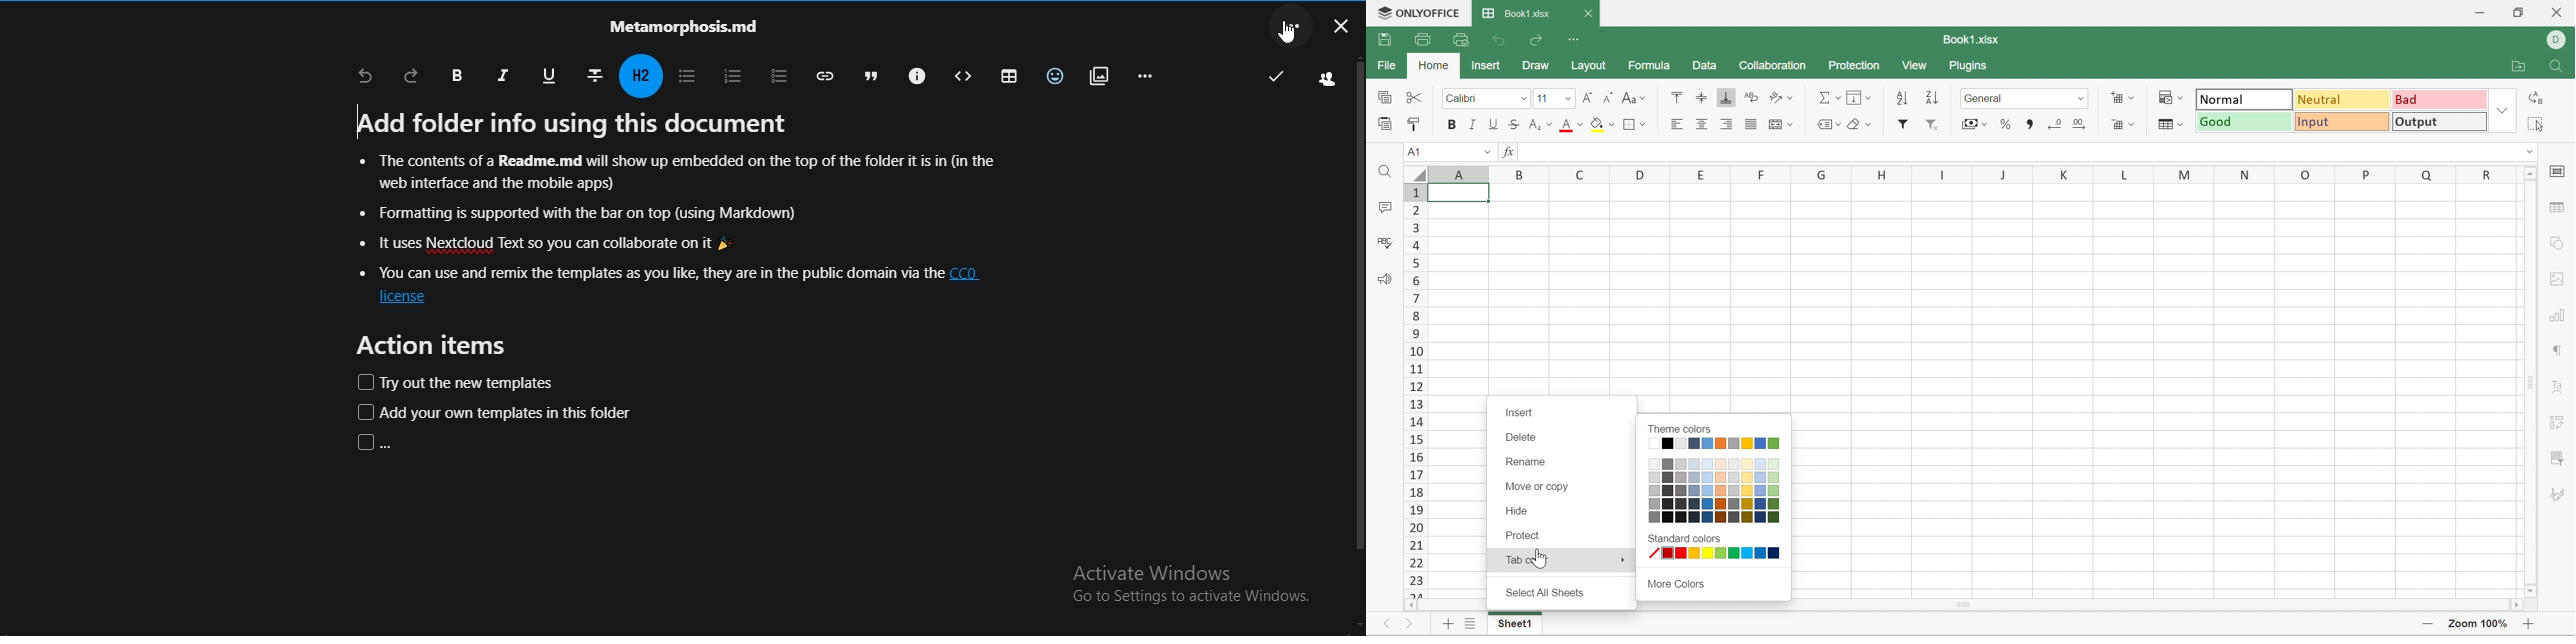  I want to click on Image settings, so click(2557, 278).